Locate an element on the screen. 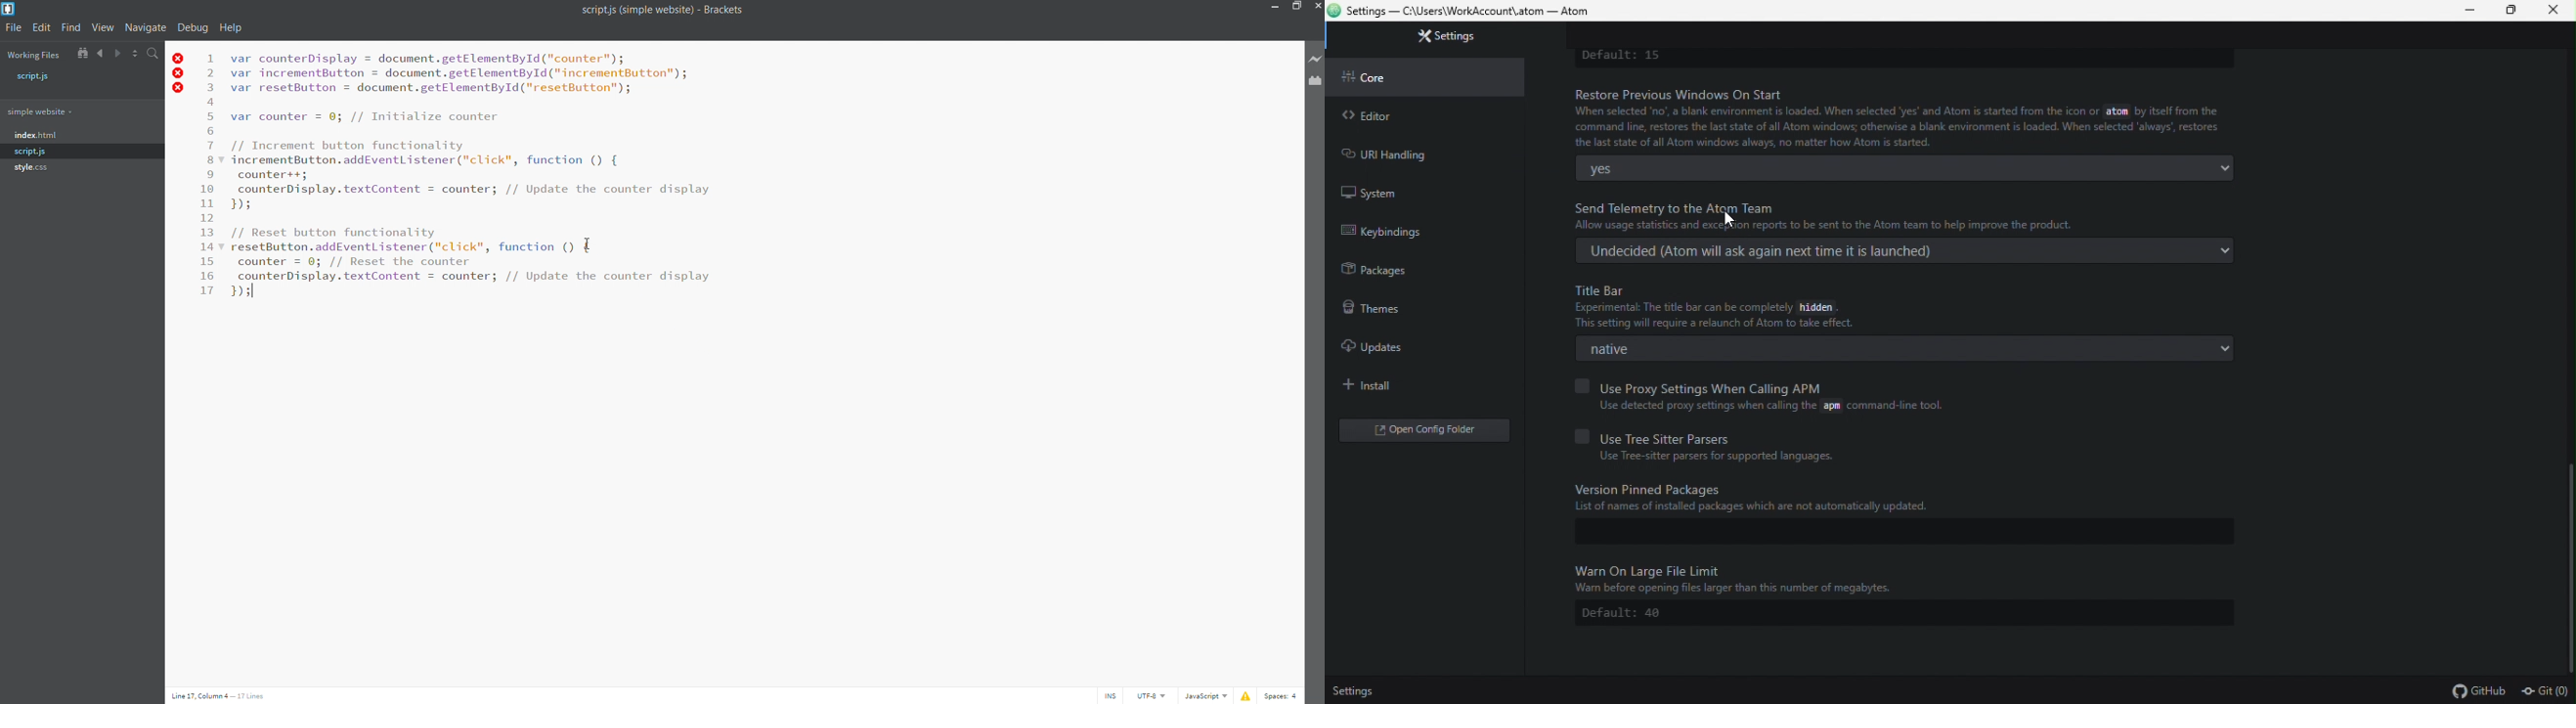  indentation is located at coordinates (1284, 695).